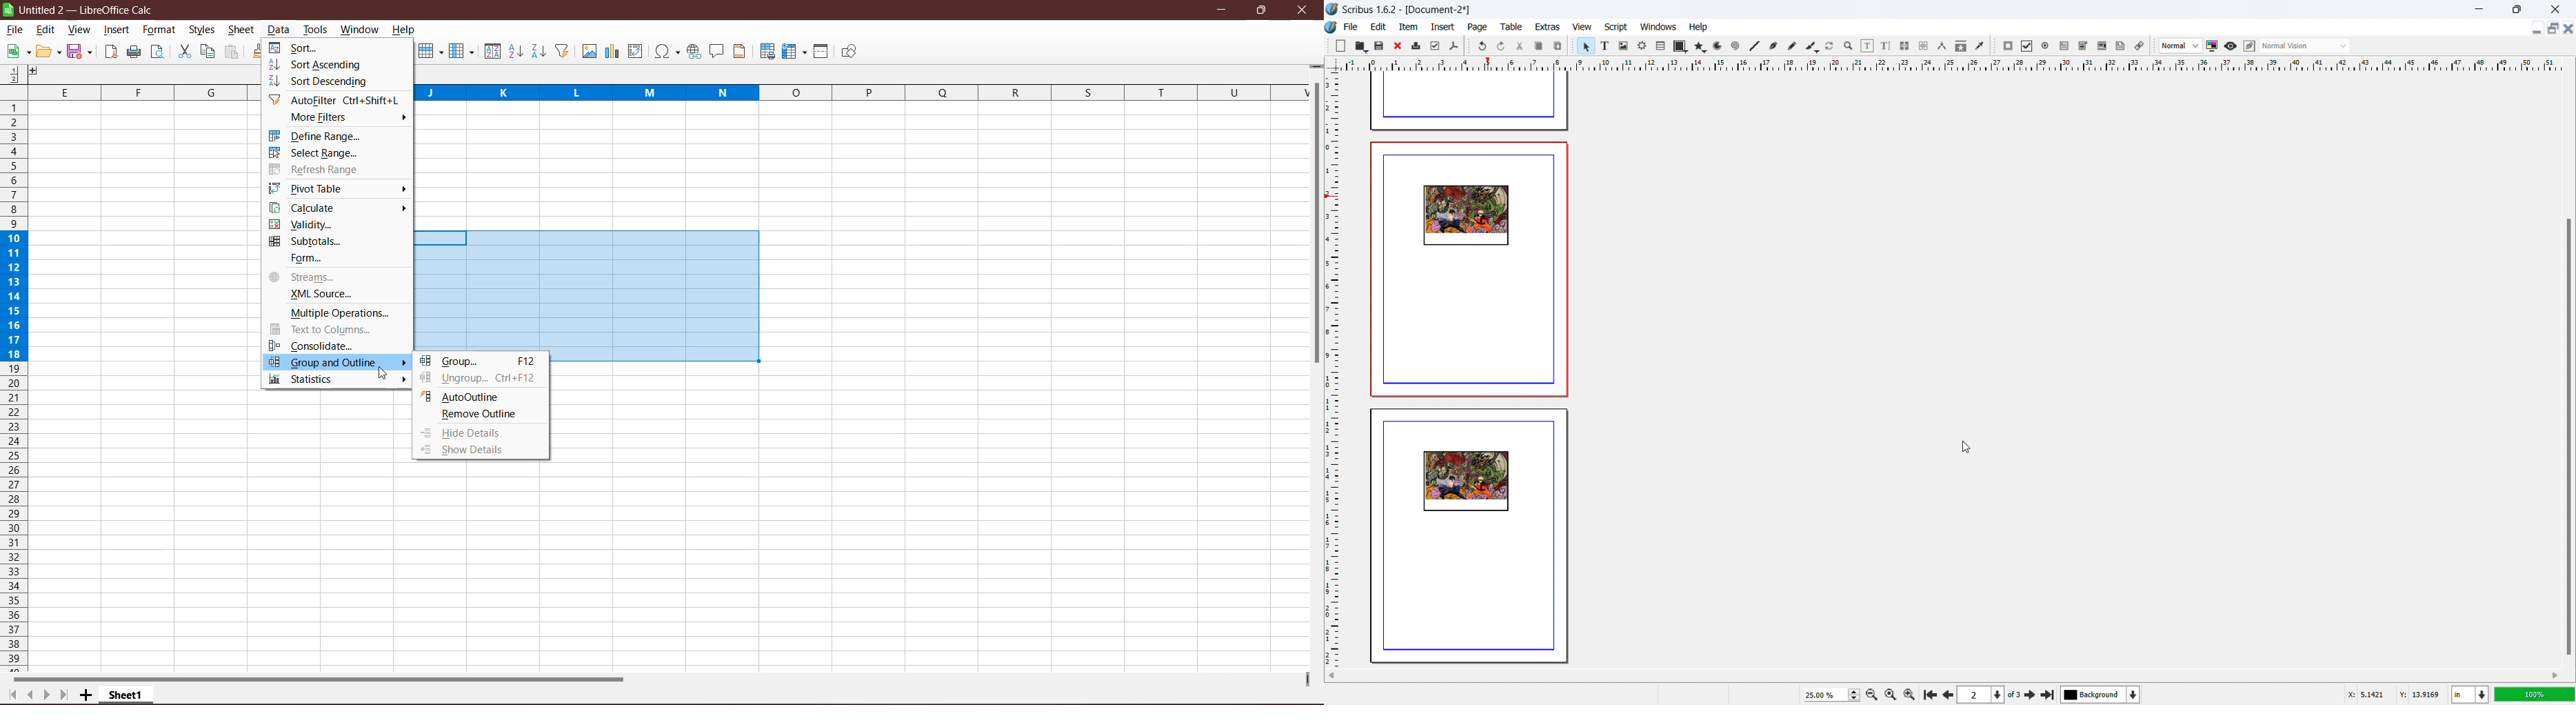 The image size is (2576, 728). I want to click on move toolbox, so click(1469, 45).